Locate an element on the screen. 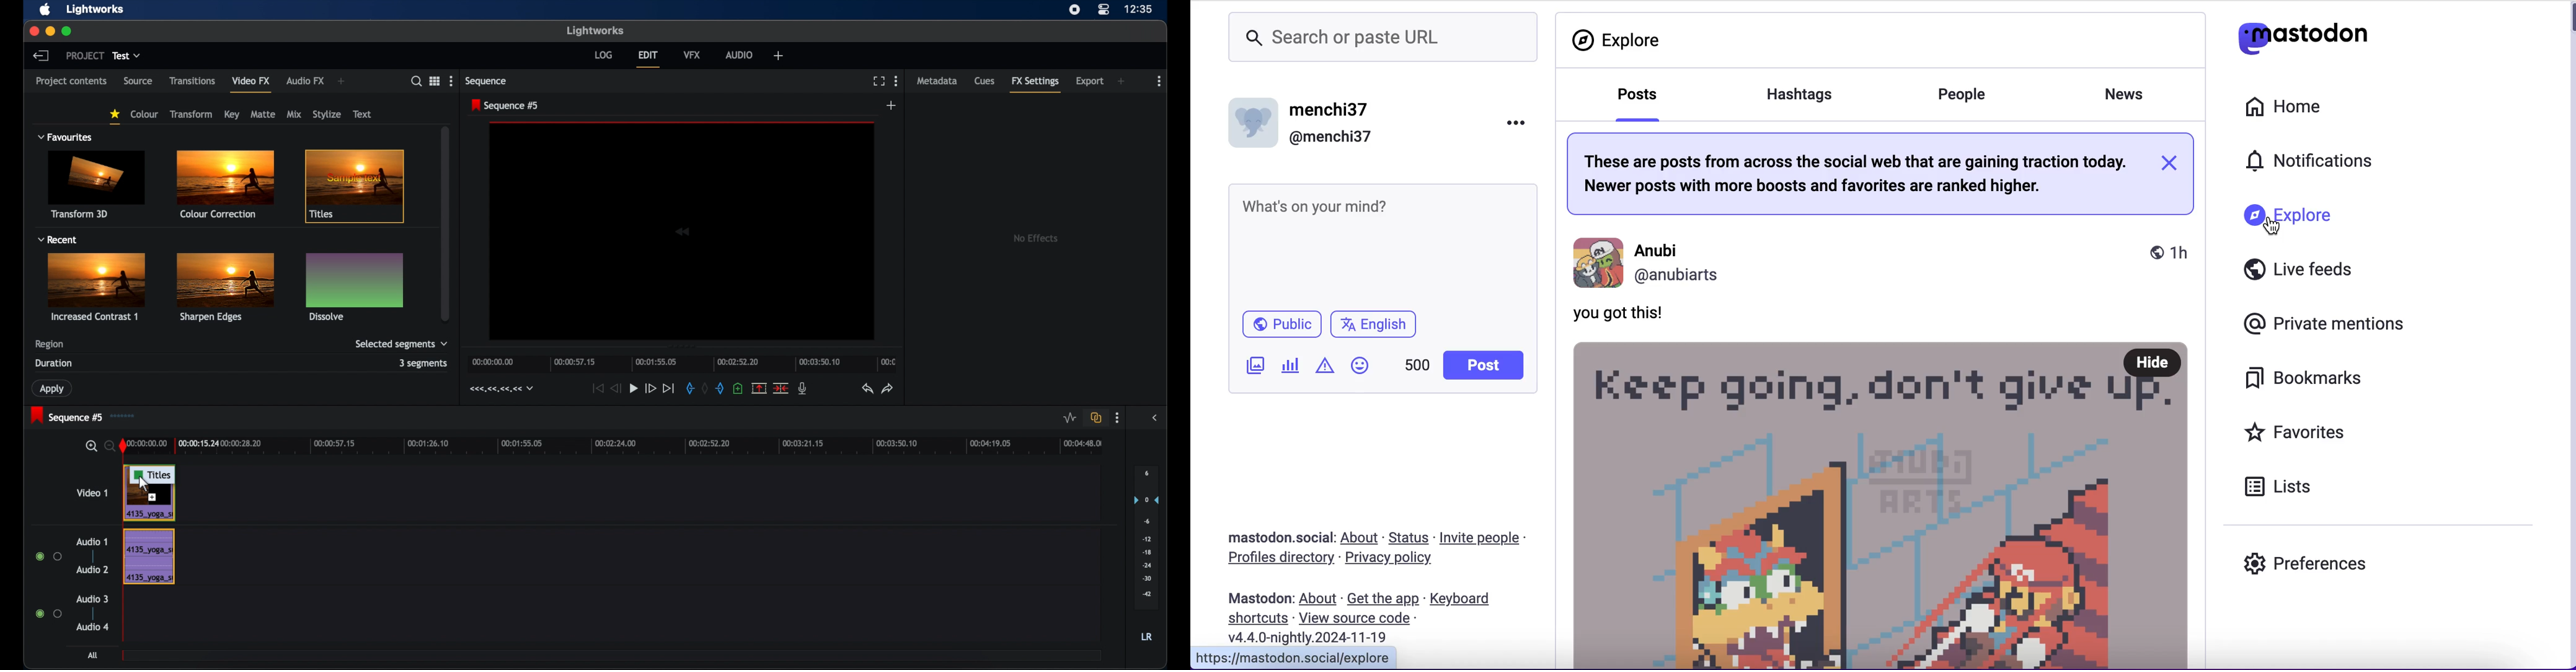  full screen is located at coordinates (879, 81).